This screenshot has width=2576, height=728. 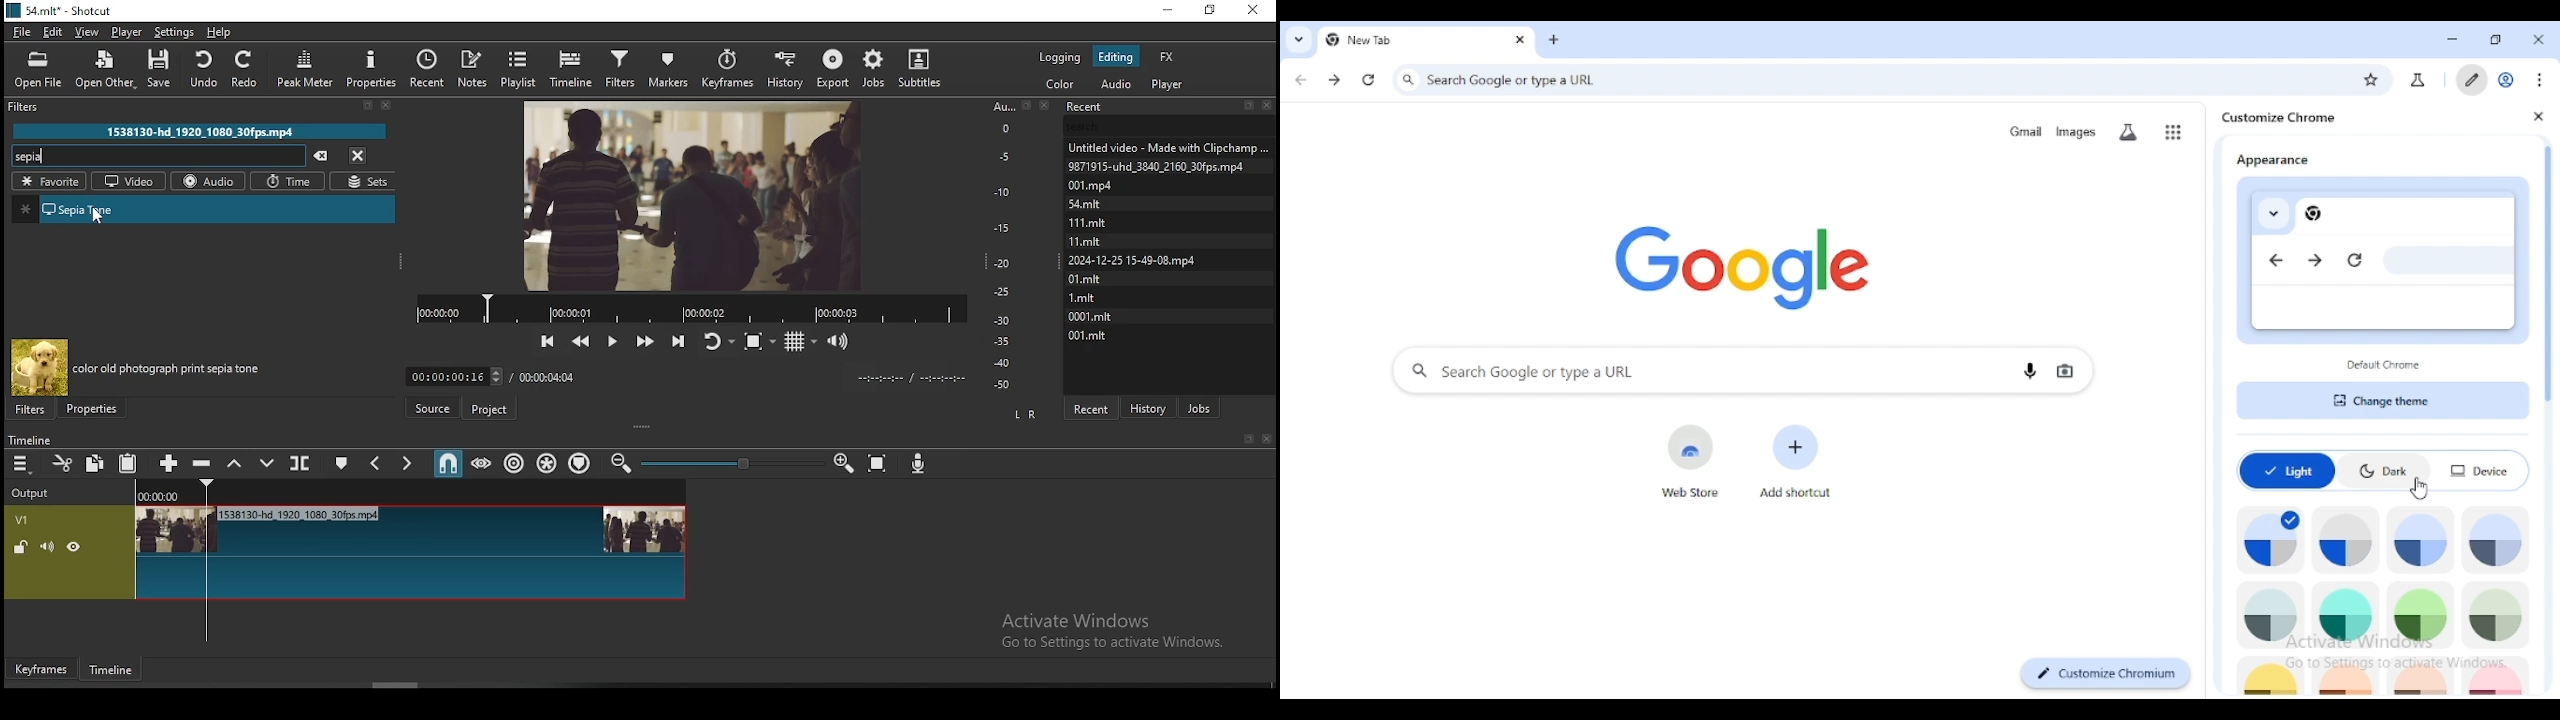 What do you see at coordinates (375, 463) in the screenshot?
I see `previous marker` at bounding box center [375, 463].